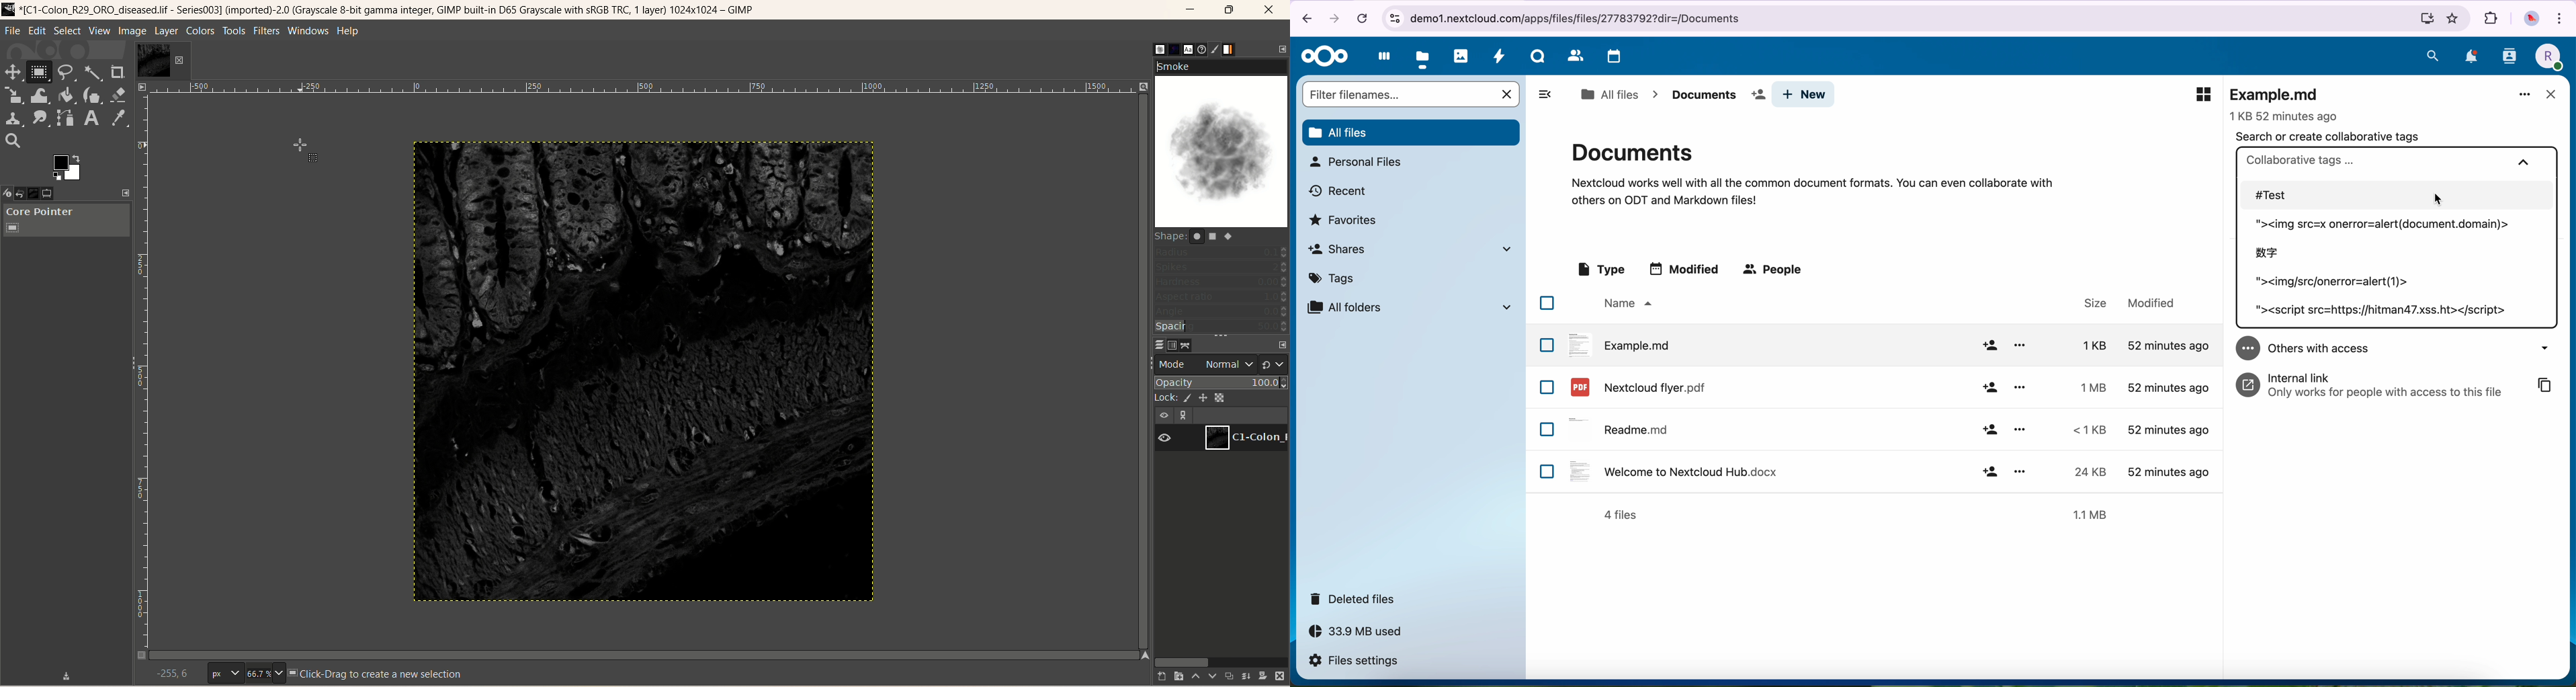 The height and width of the screenshot is (700, 2576). I want to click on others with acces, so click(2400, 347).